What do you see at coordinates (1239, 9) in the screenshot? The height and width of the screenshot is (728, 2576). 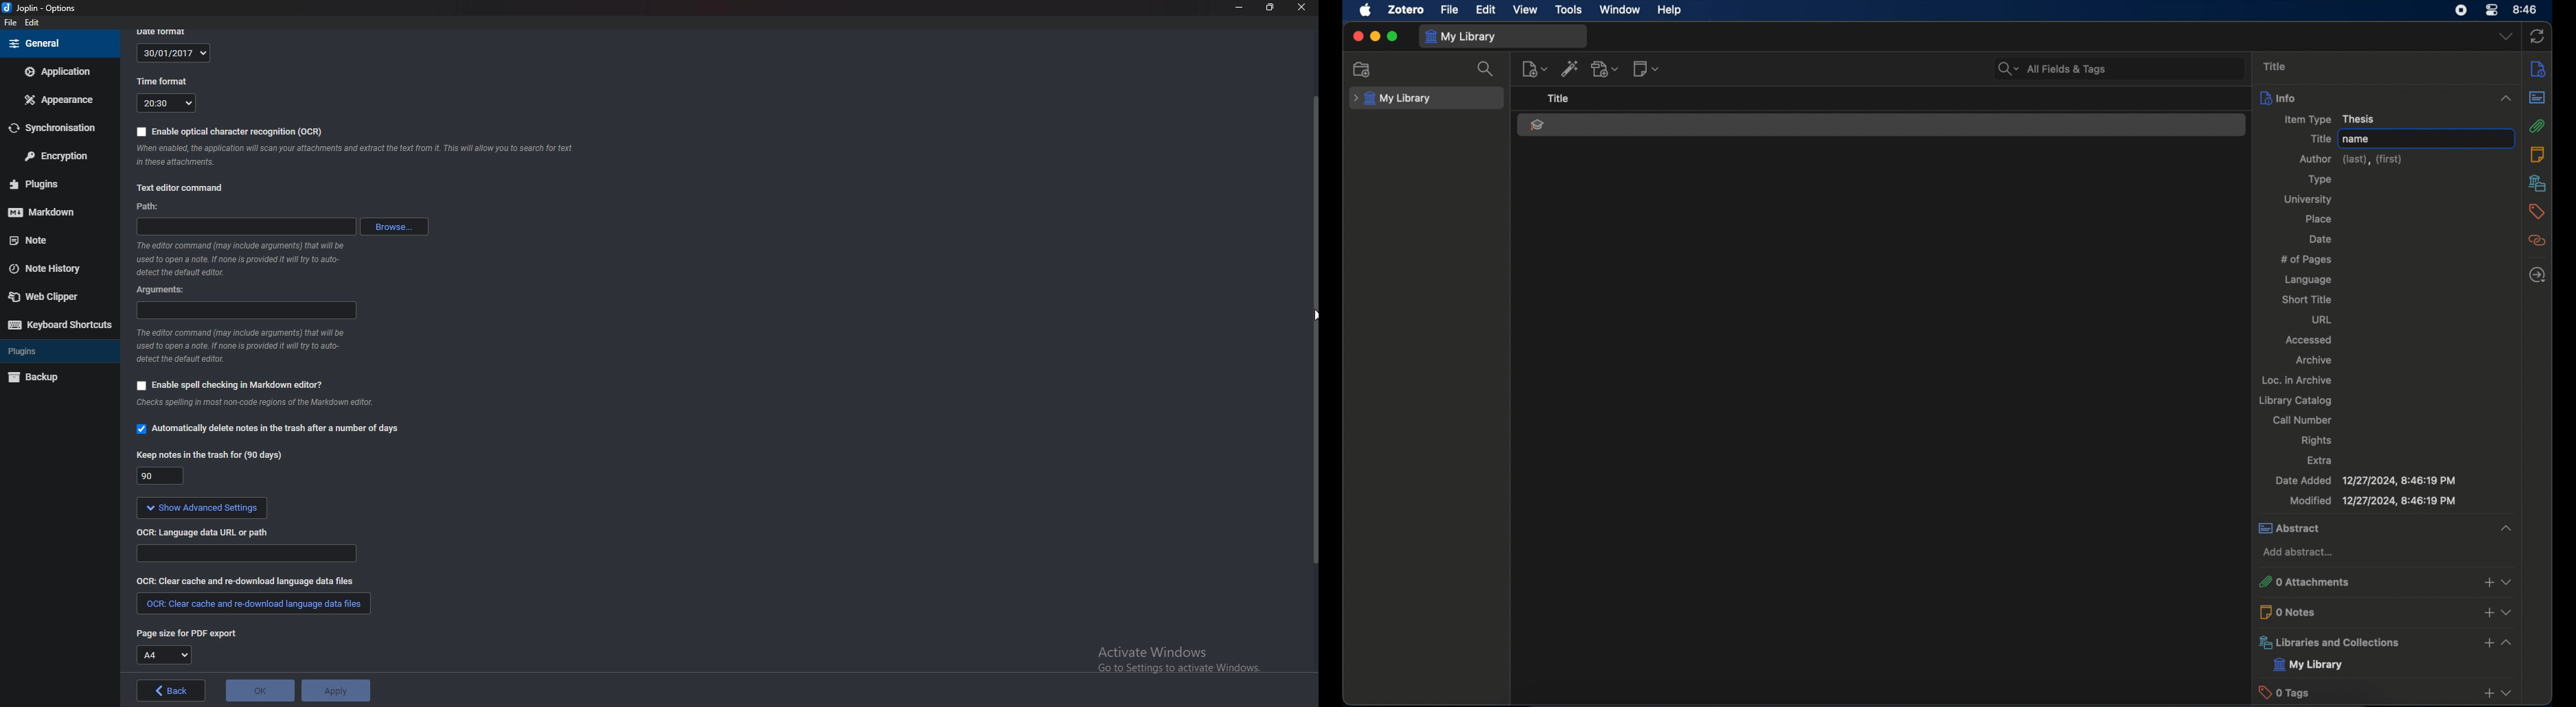 I see `minimize` at bounding box center [1239, 9].